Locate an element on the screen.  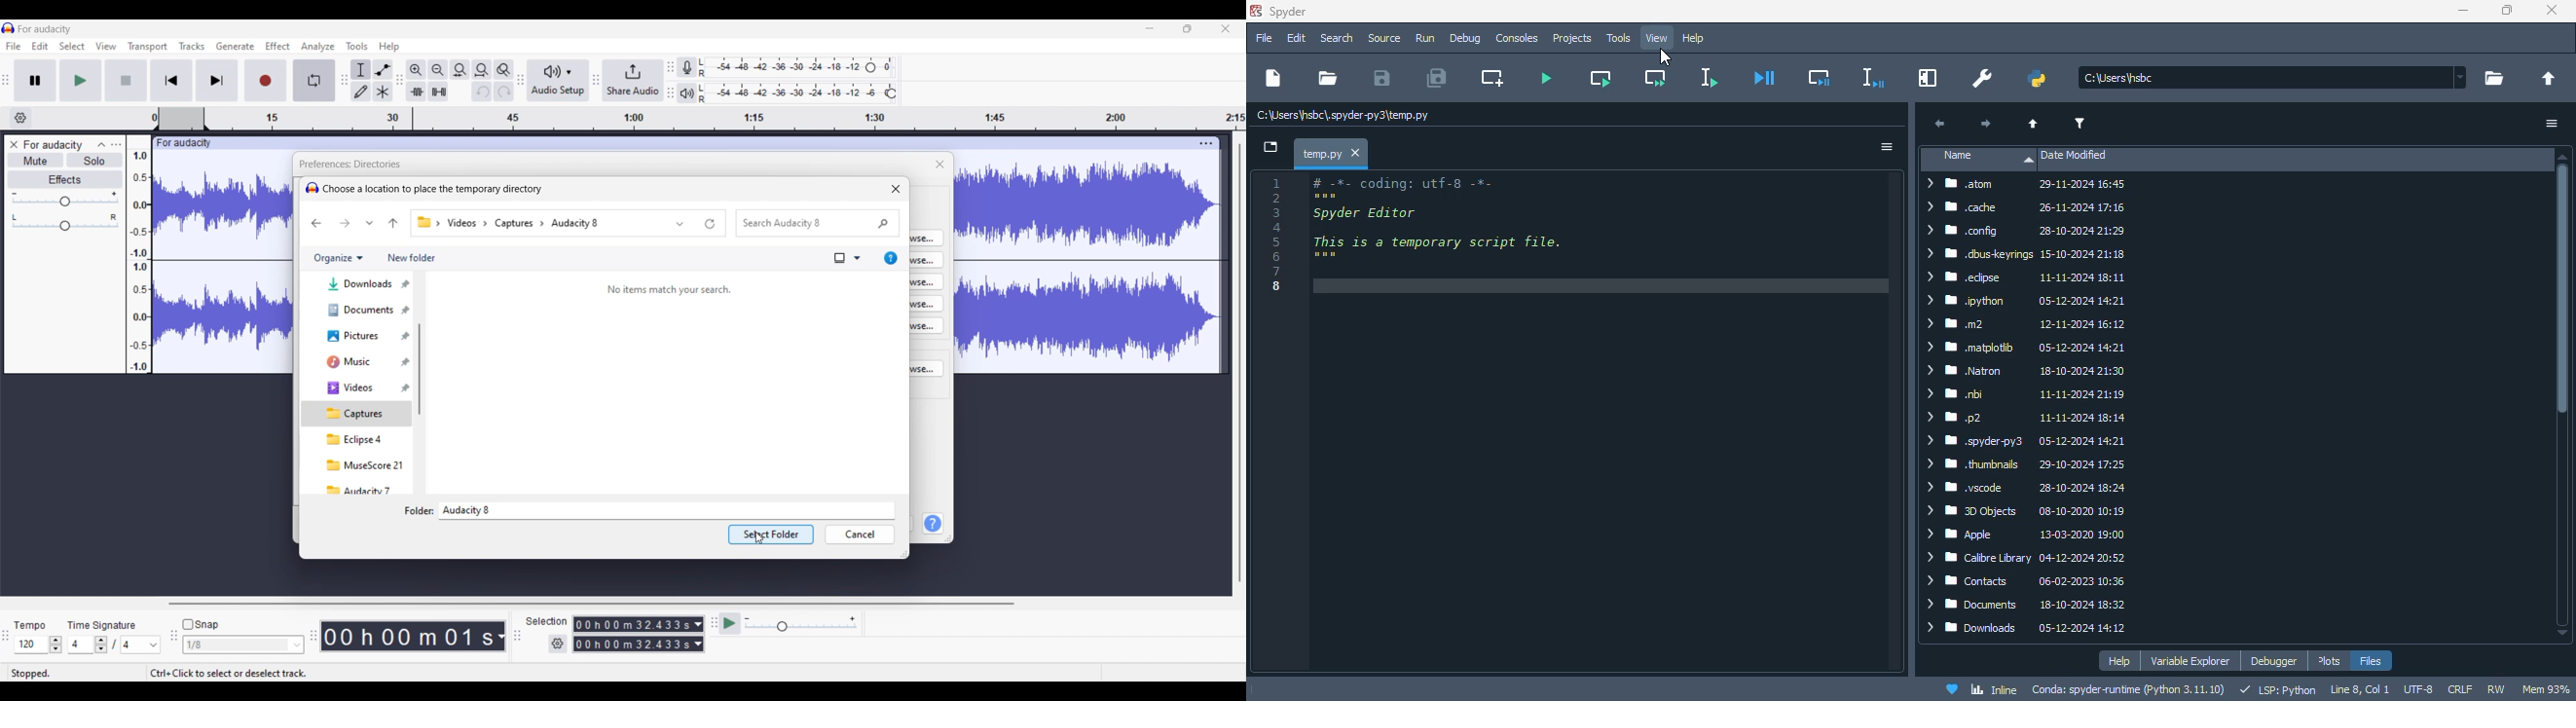
Play/Play once is located at coordinates (81, 80).